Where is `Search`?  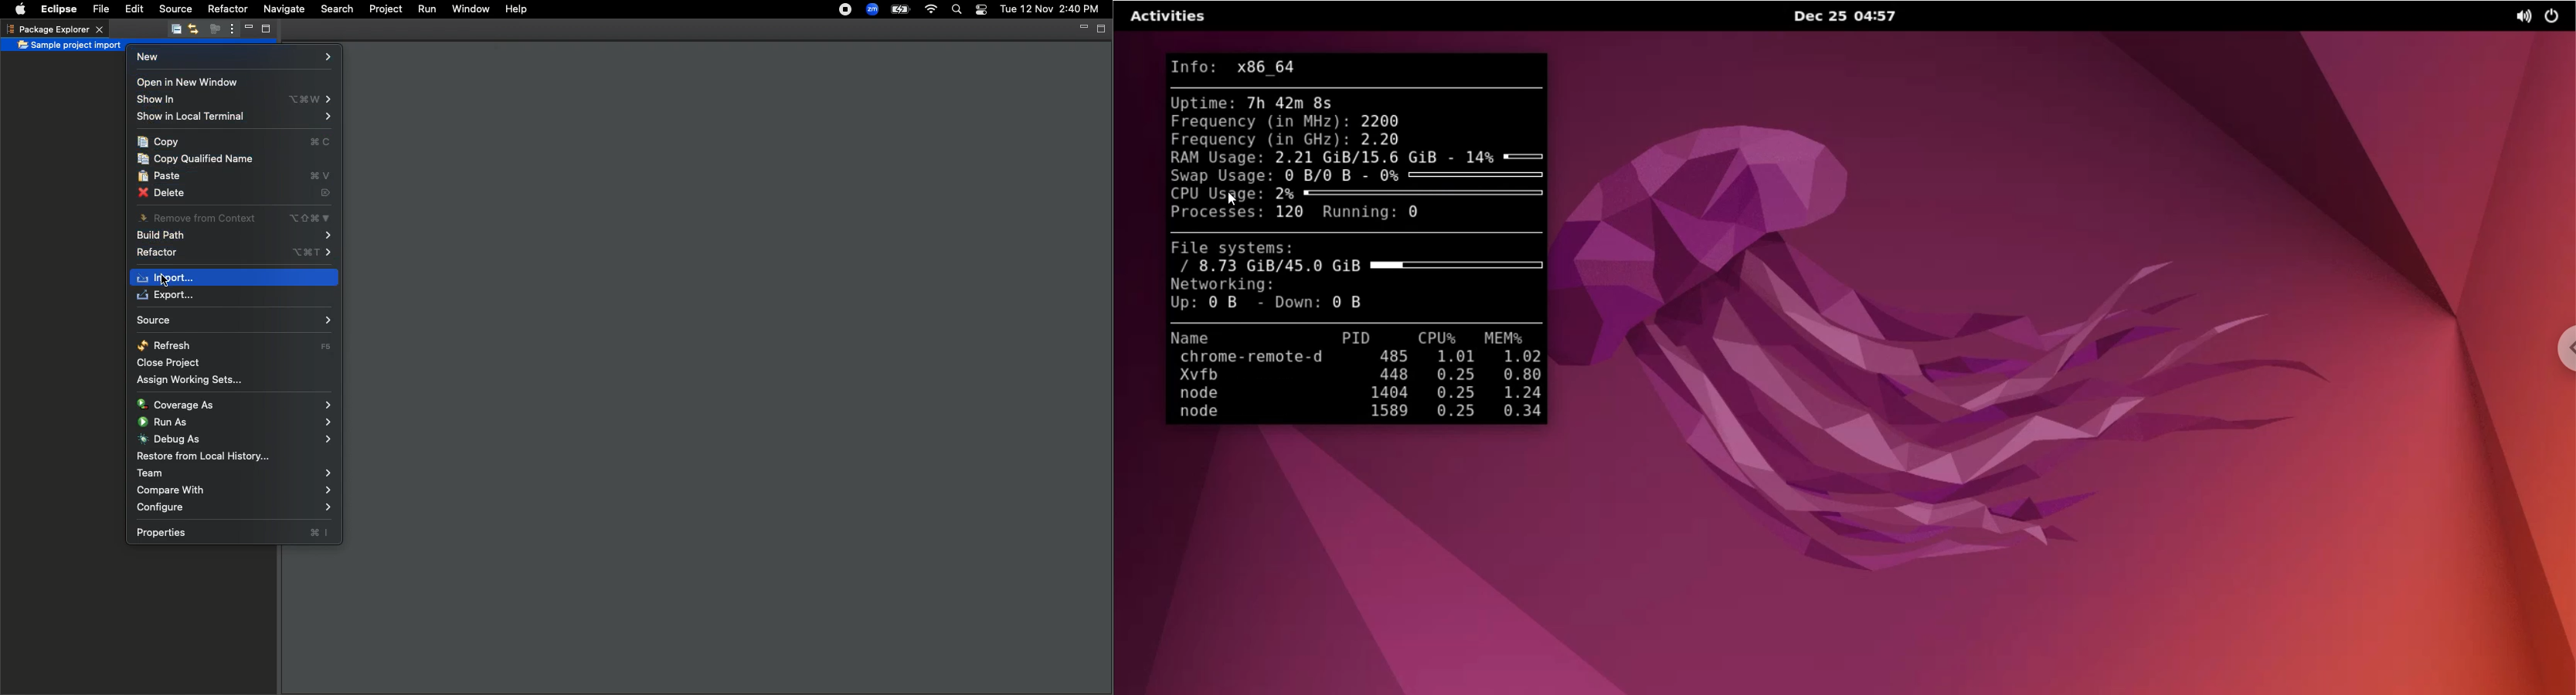
Search is located at coordinates (955, 10).